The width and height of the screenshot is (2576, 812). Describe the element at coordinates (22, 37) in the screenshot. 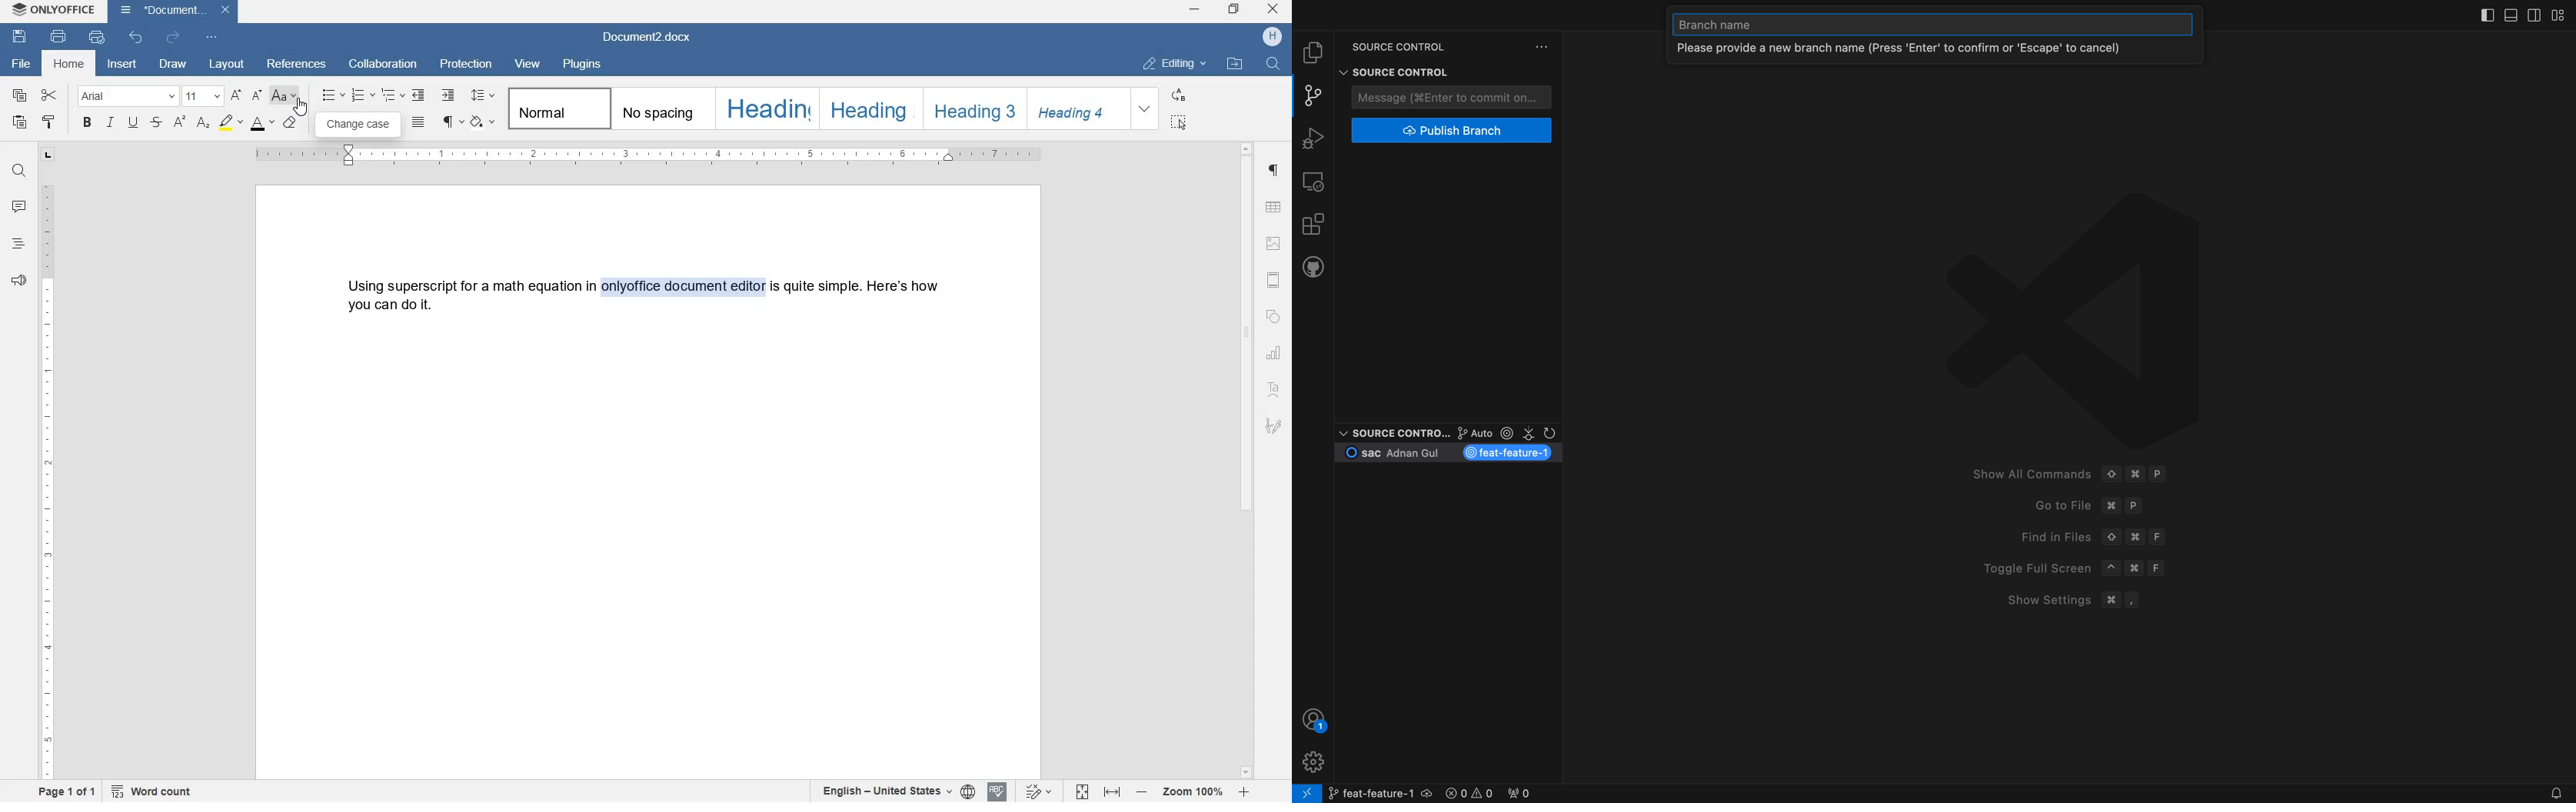

I see `save` at that location.